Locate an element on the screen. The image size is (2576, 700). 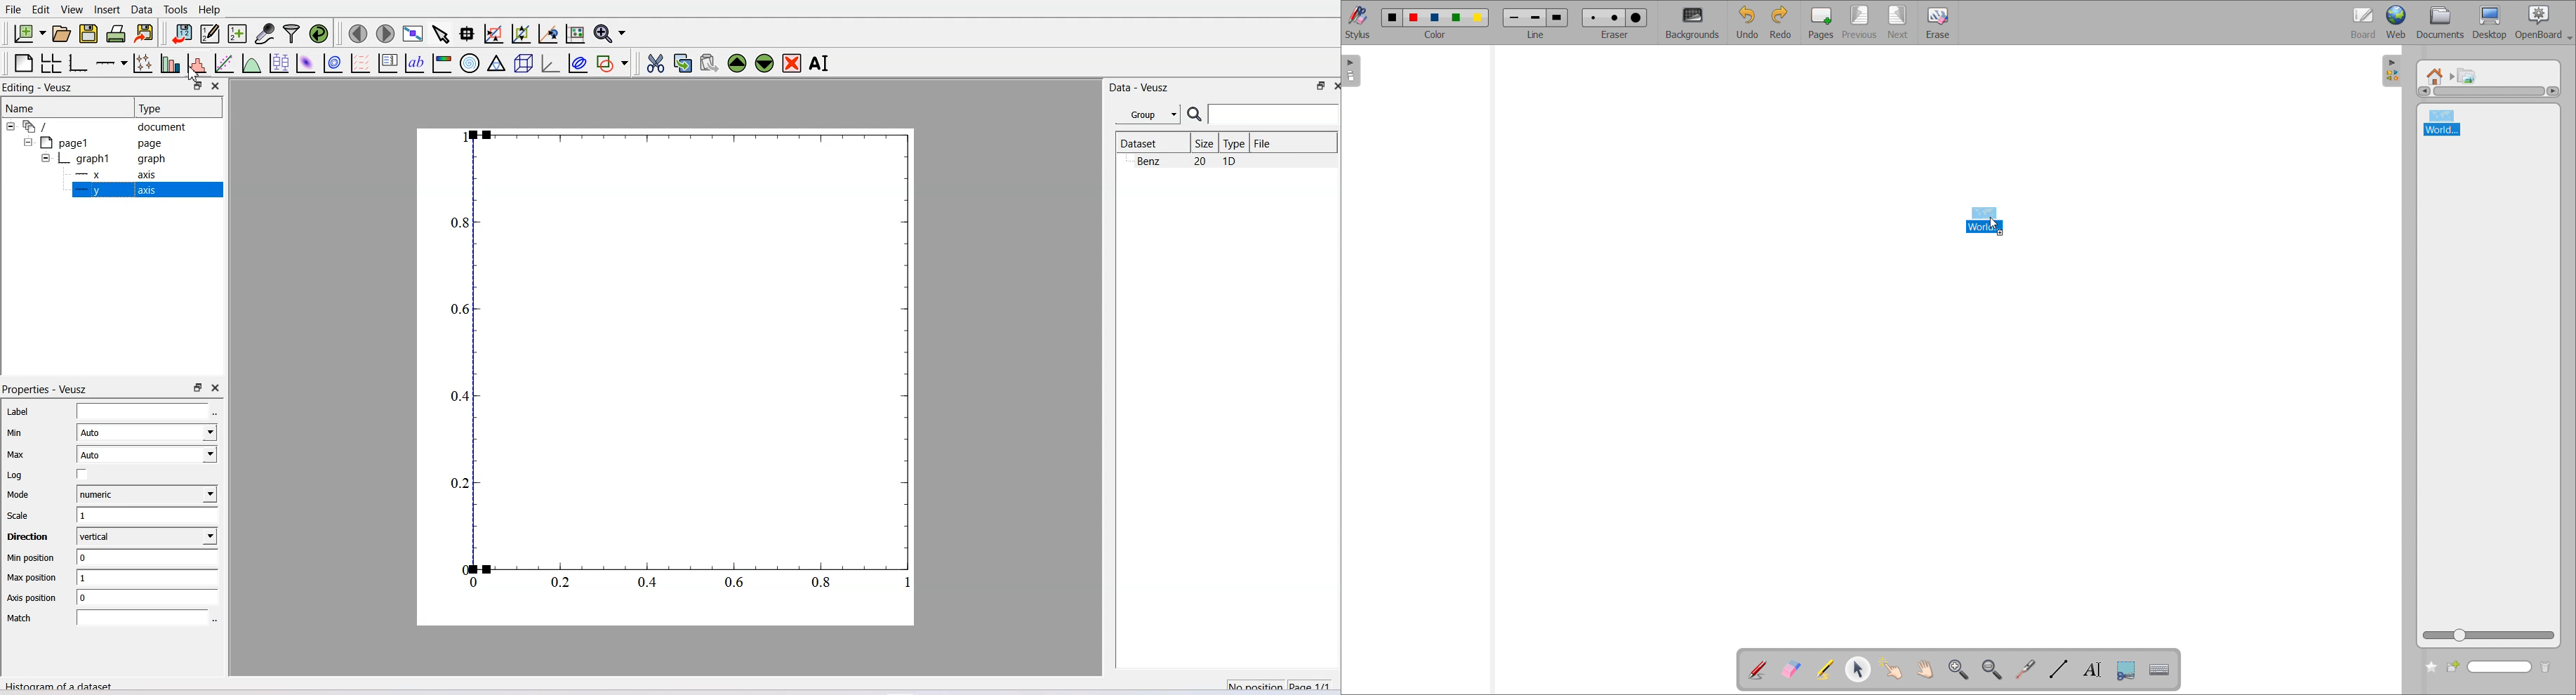
Benz 20 10  is located at coordinates (1187, 161).